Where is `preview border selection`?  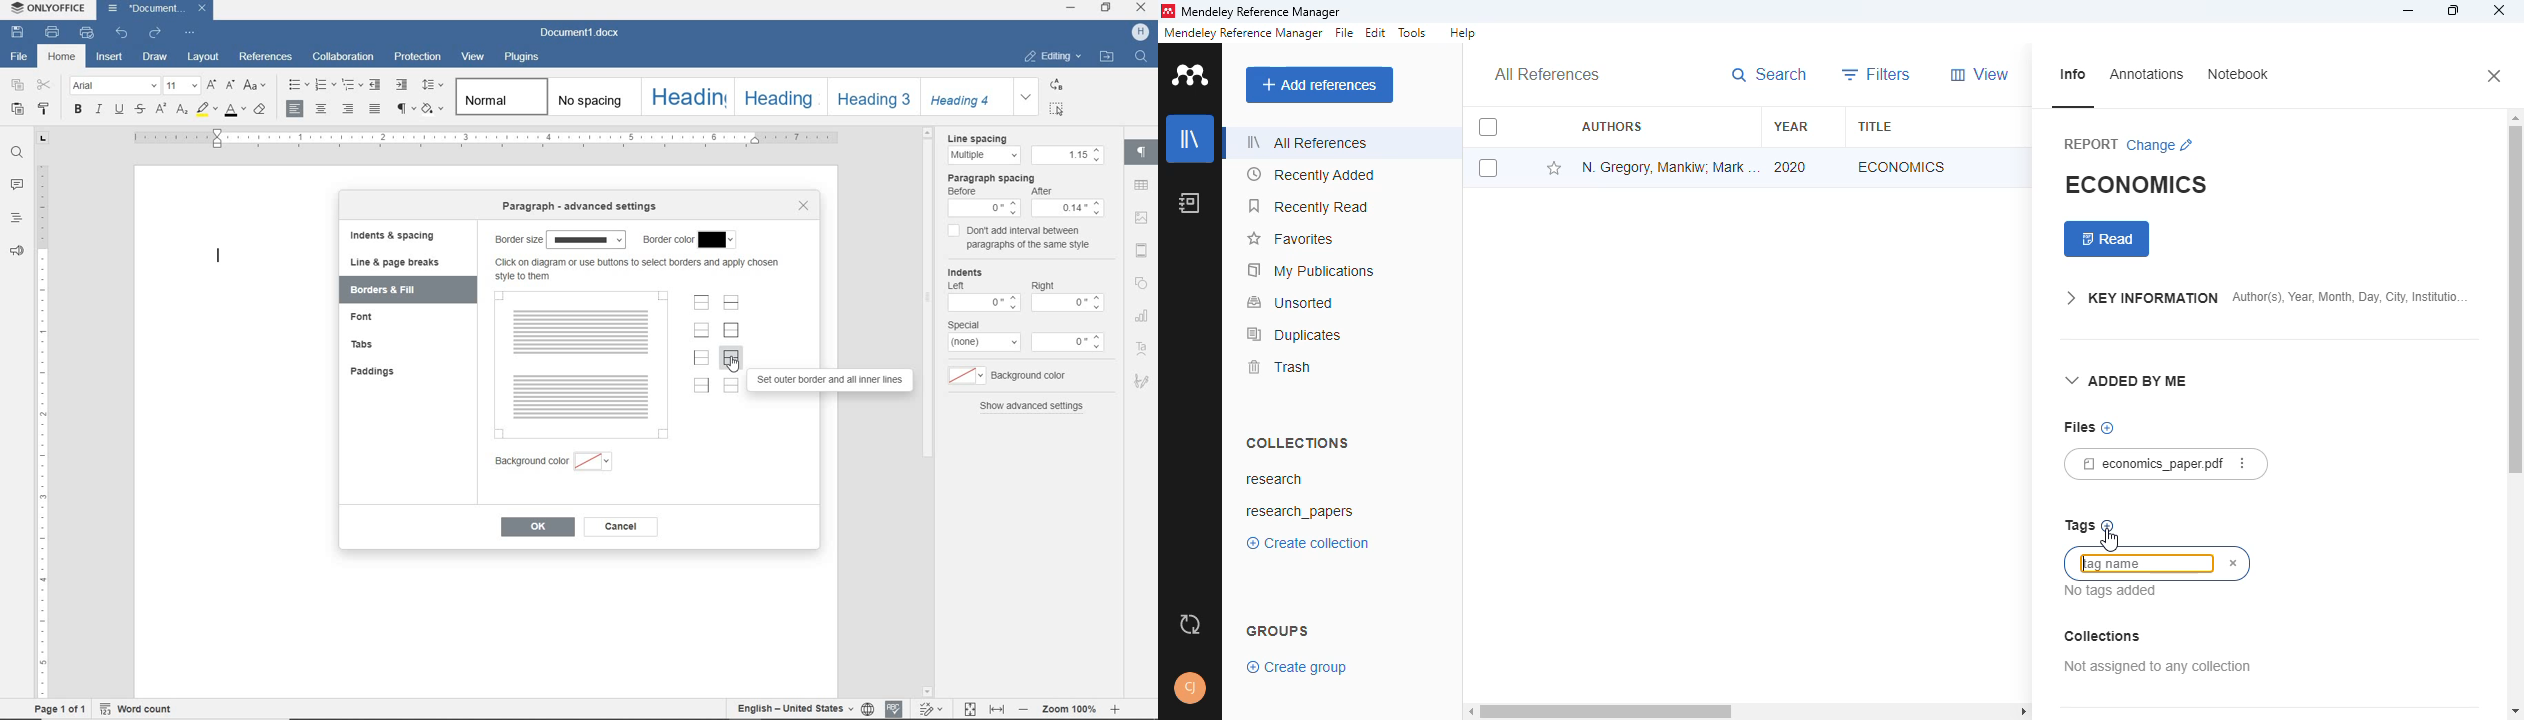
preview border selection is located at coordinates (587, 366).